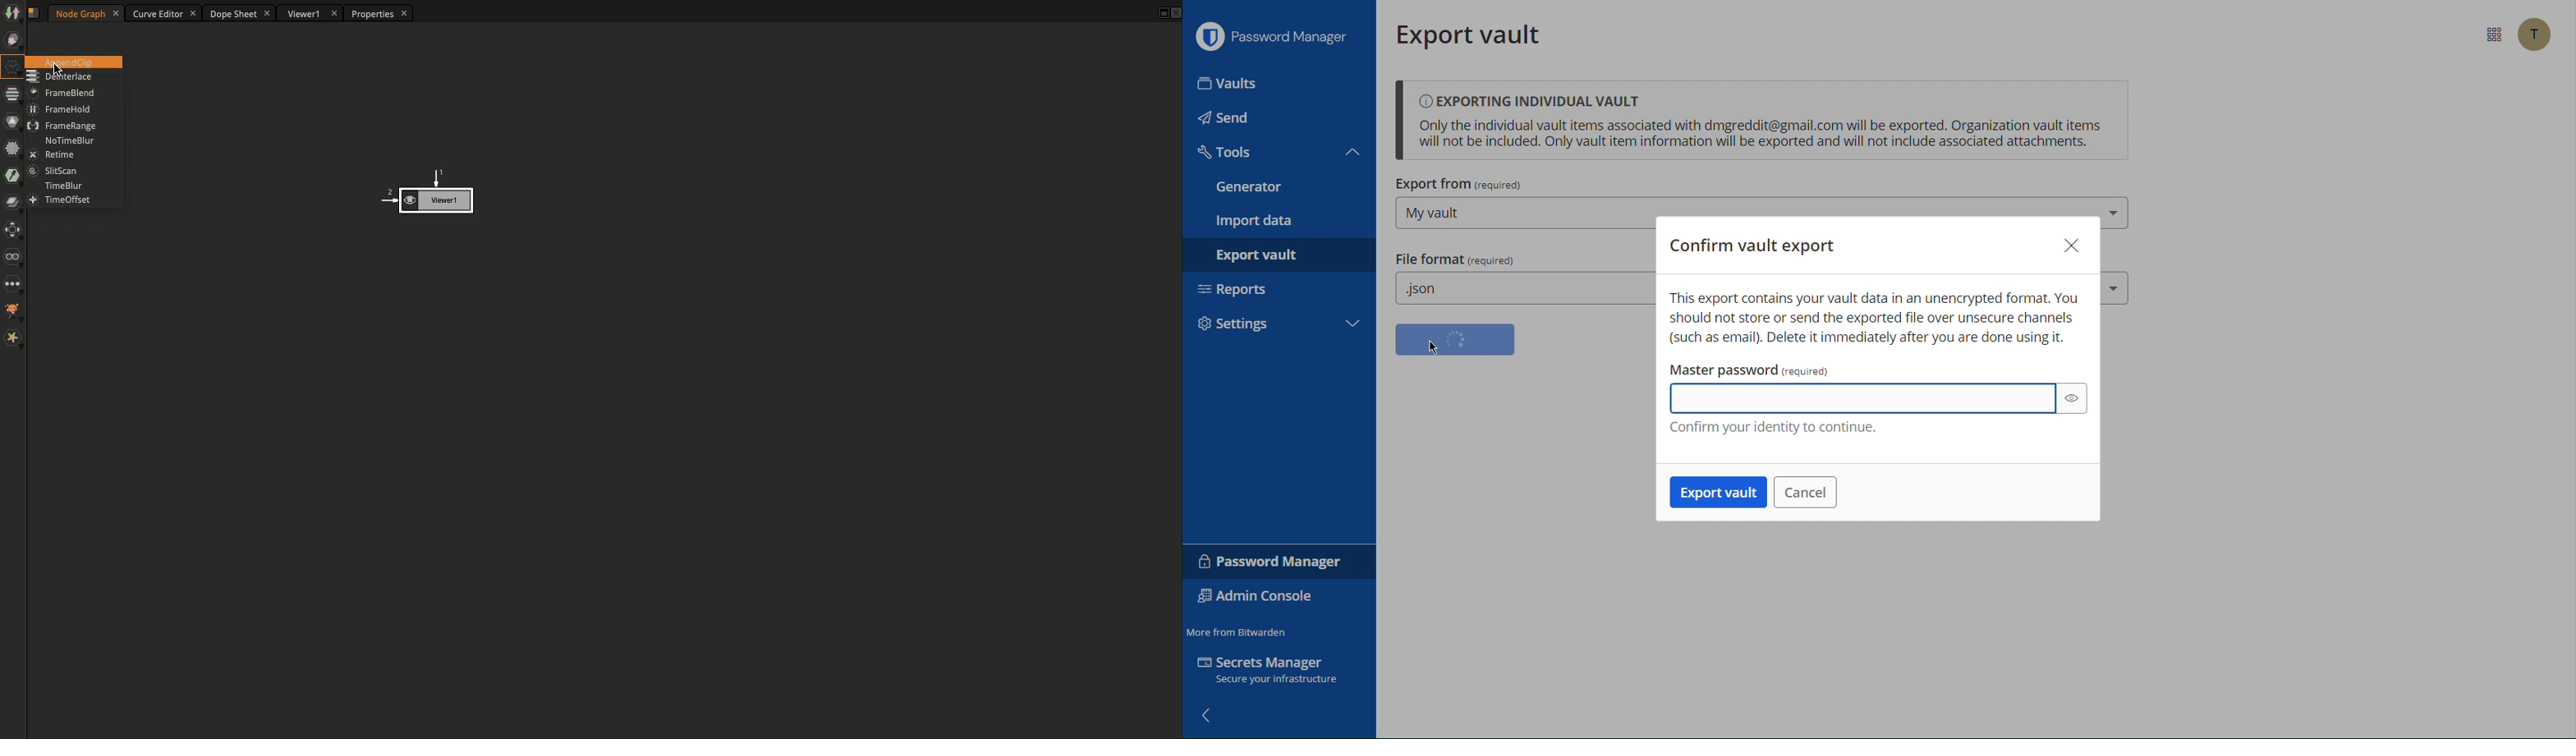 This screenshot has width=2576, height=756. Describe the element at coordinates (1239, 629) in the screenshot. I see `Move from Bitwarden` at that location.